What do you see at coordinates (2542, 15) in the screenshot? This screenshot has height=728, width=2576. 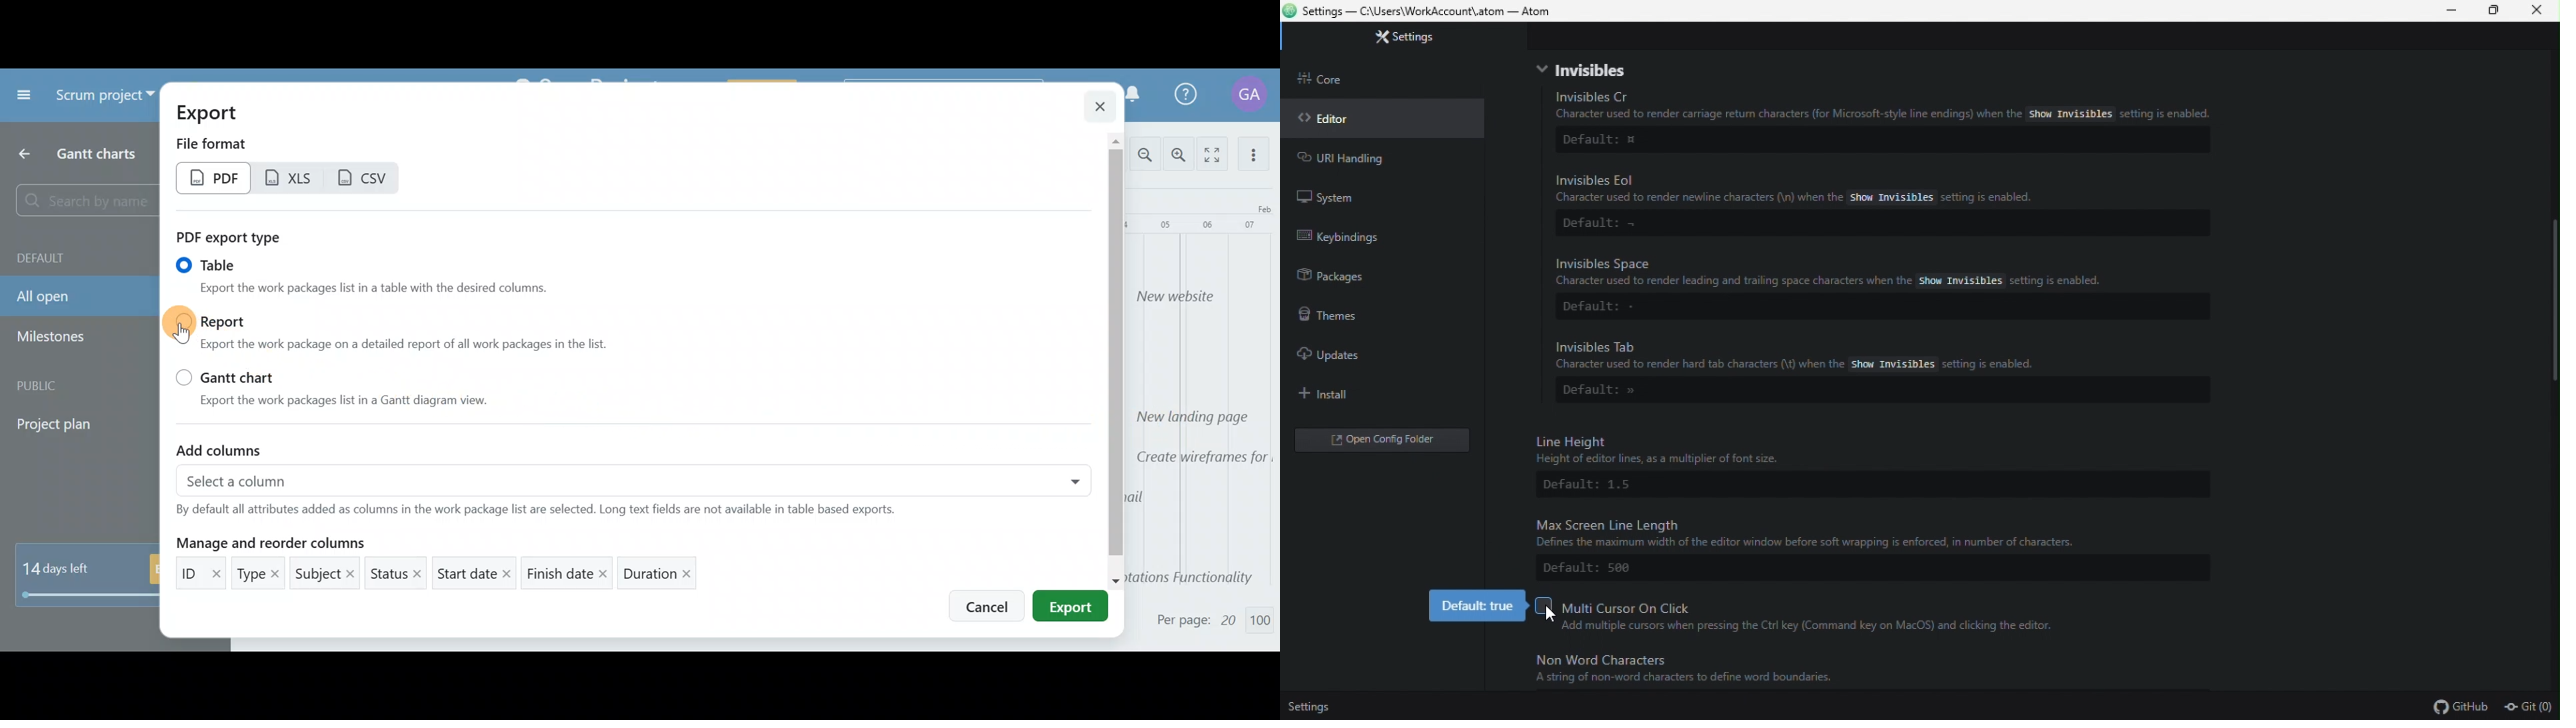 I see `Close` at bounding box center [2542, 15].